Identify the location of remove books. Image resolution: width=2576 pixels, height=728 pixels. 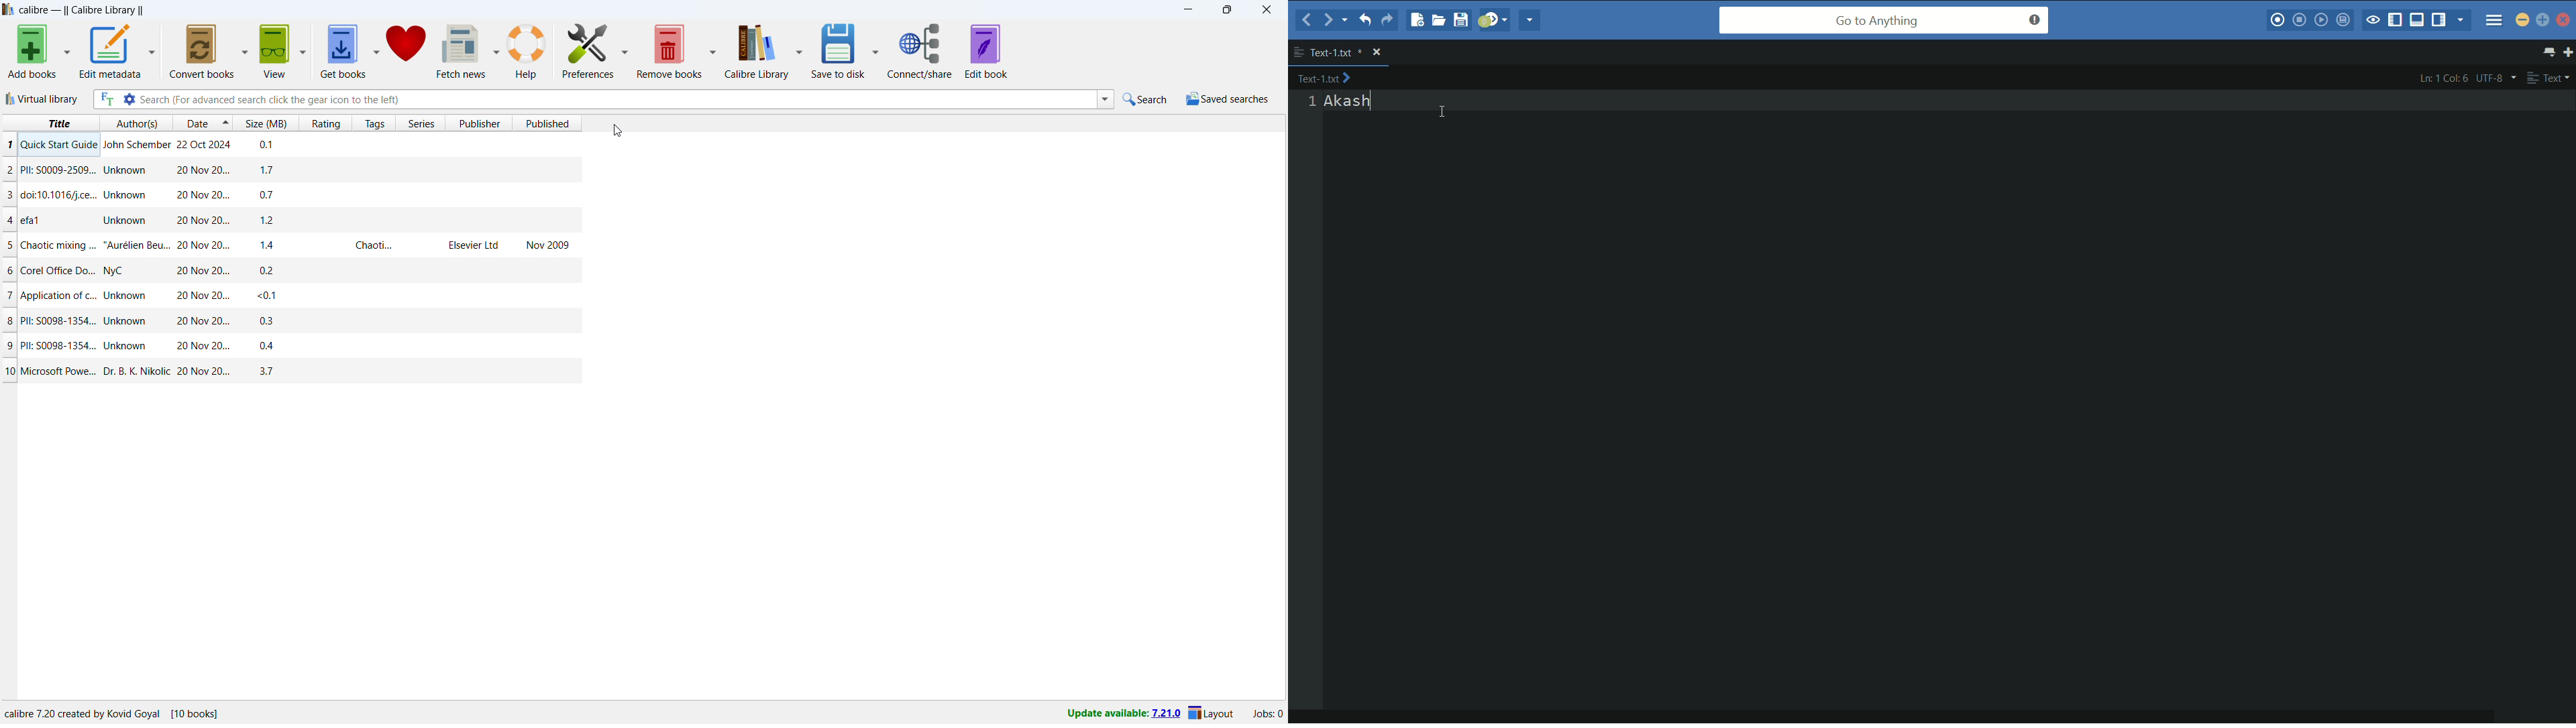
(669, 50).